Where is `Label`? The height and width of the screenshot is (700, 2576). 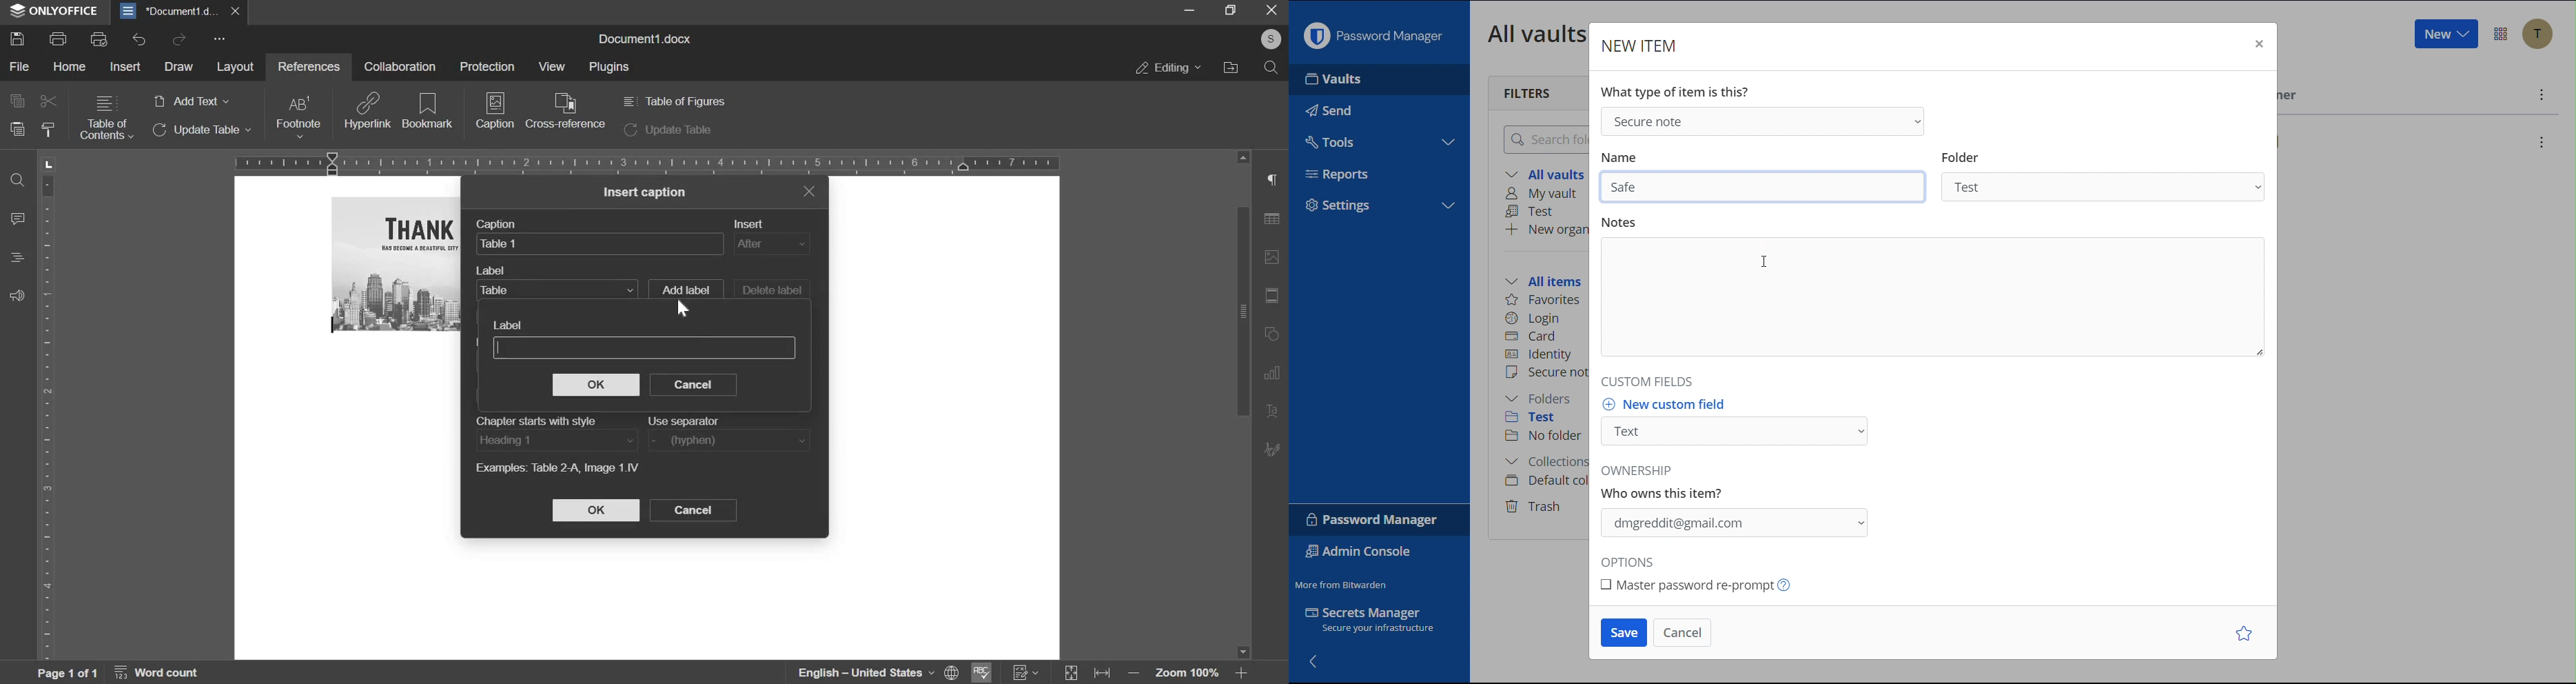 Label is located at coordinates (508, 325).